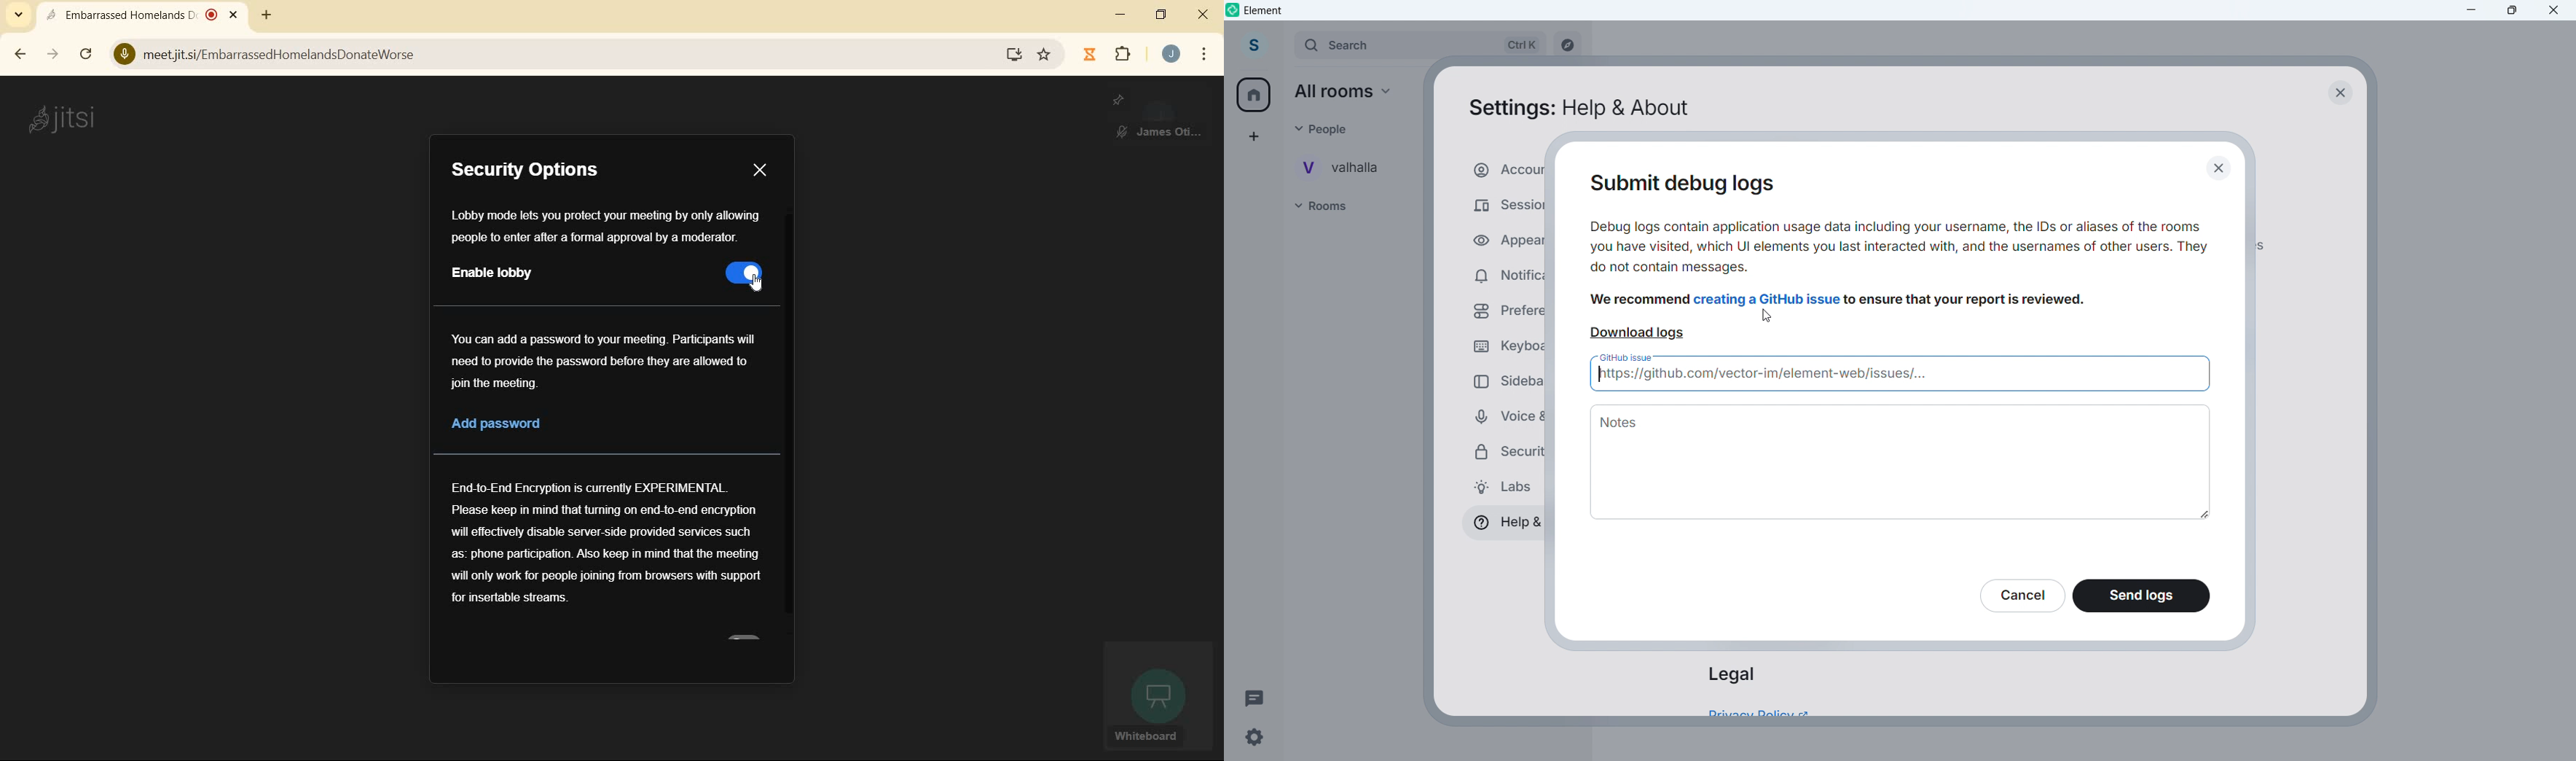 The width and height of the screenshot is (2576, 784). What do you see at coordinates (1349, 92) in the screenshot?
I see `All Rooms` at bounding box center [1349, 92].